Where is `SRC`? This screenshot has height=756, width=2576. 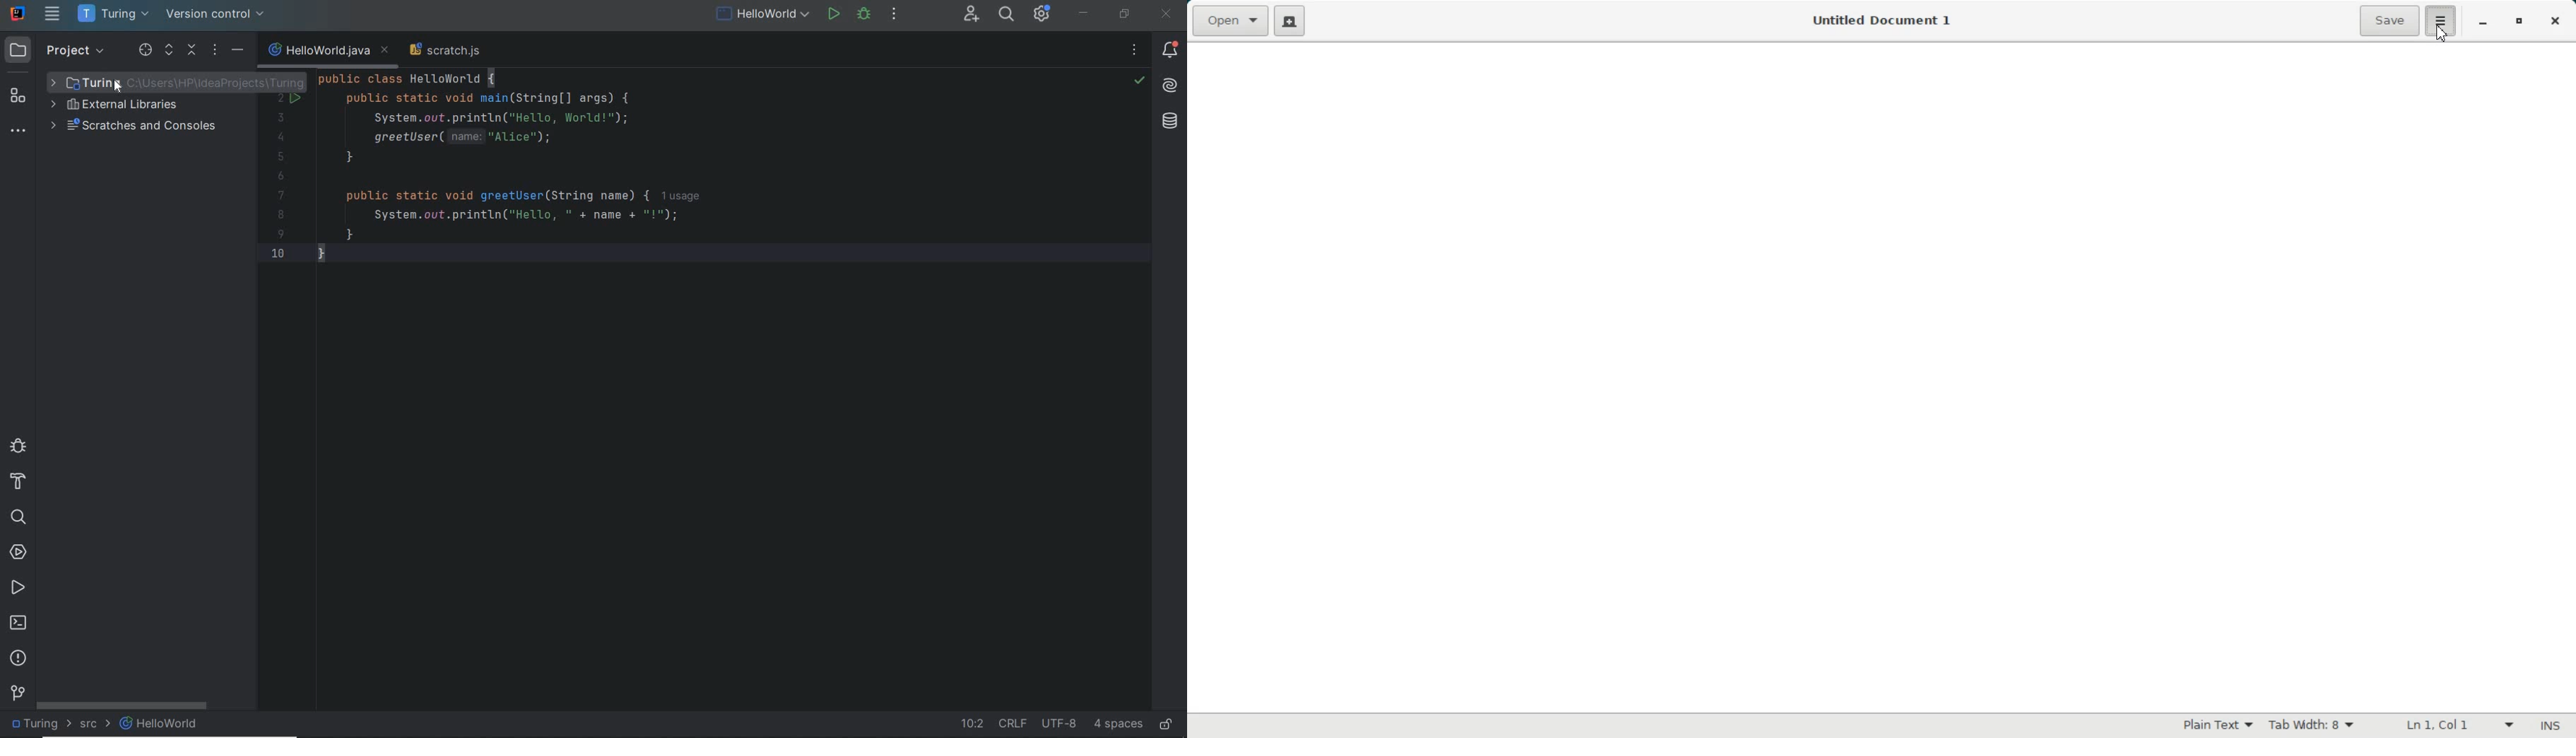 SRC is located at coordinates (97, 726).